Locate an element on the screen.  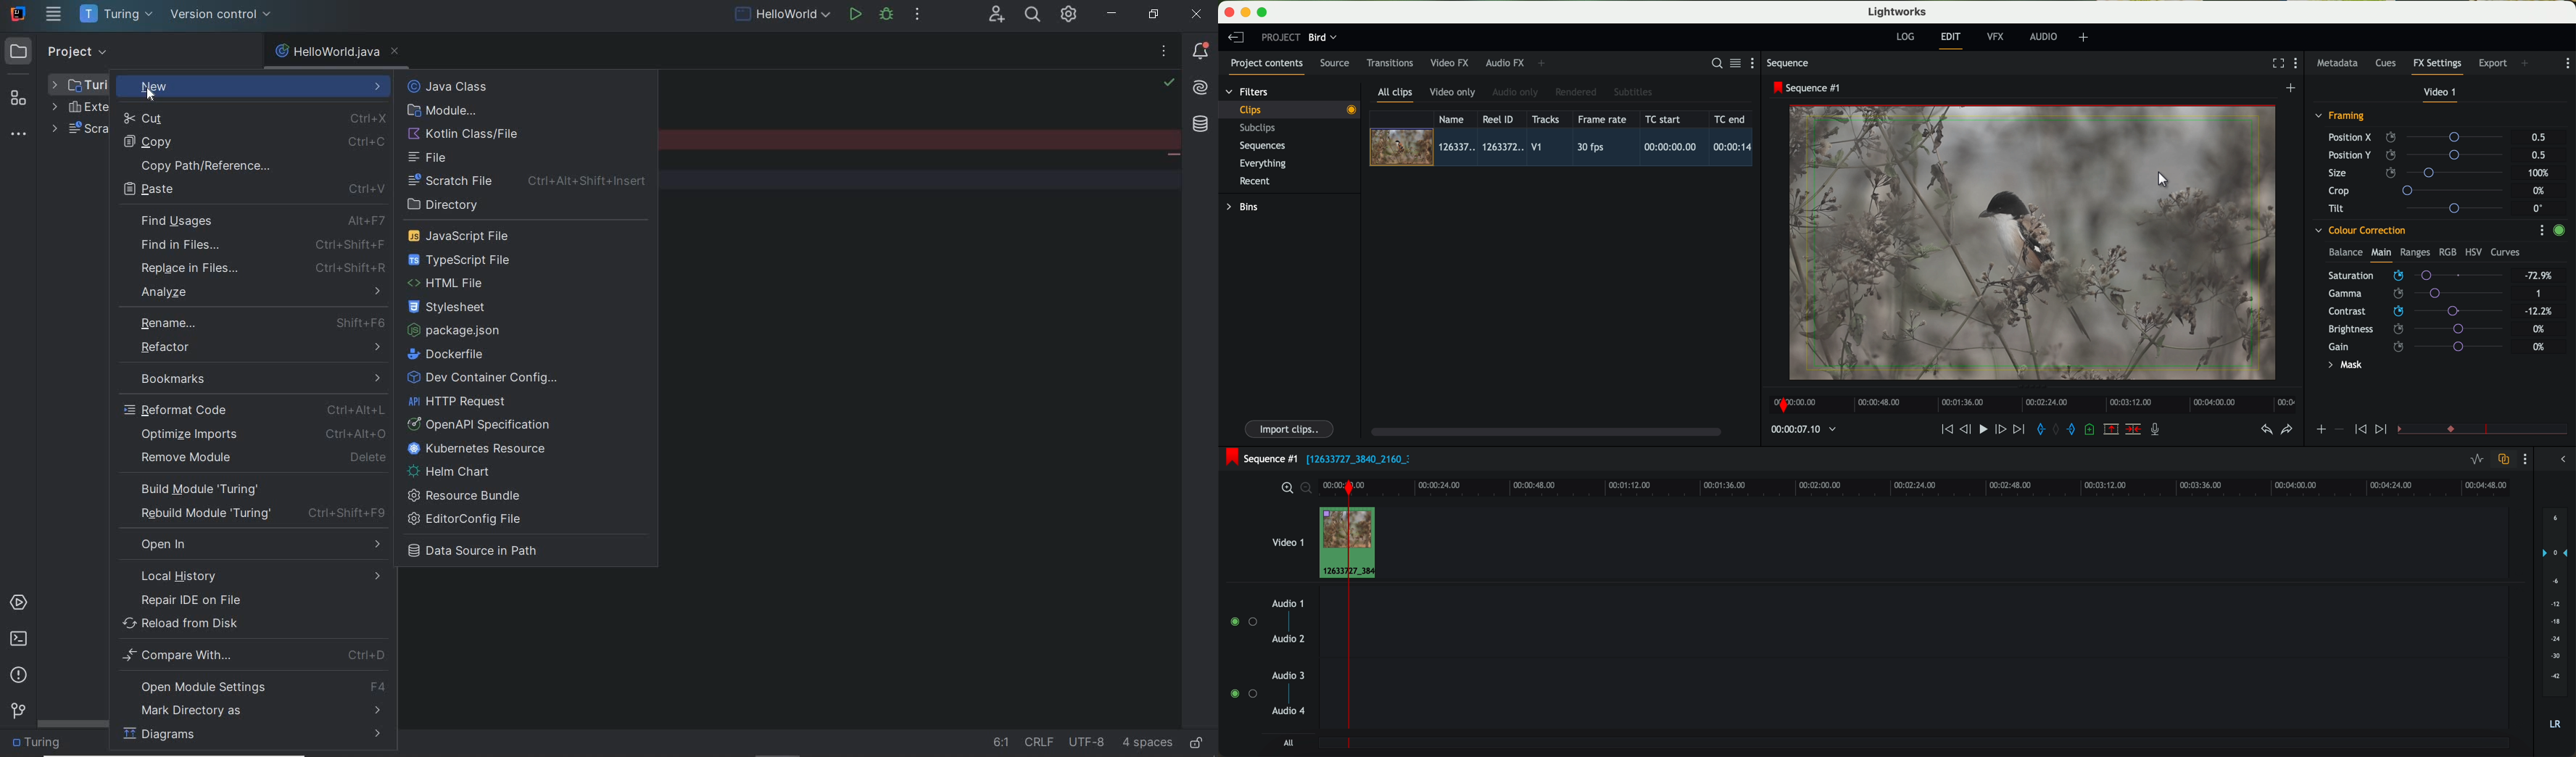
leave is located at coordinates (1235, 38).